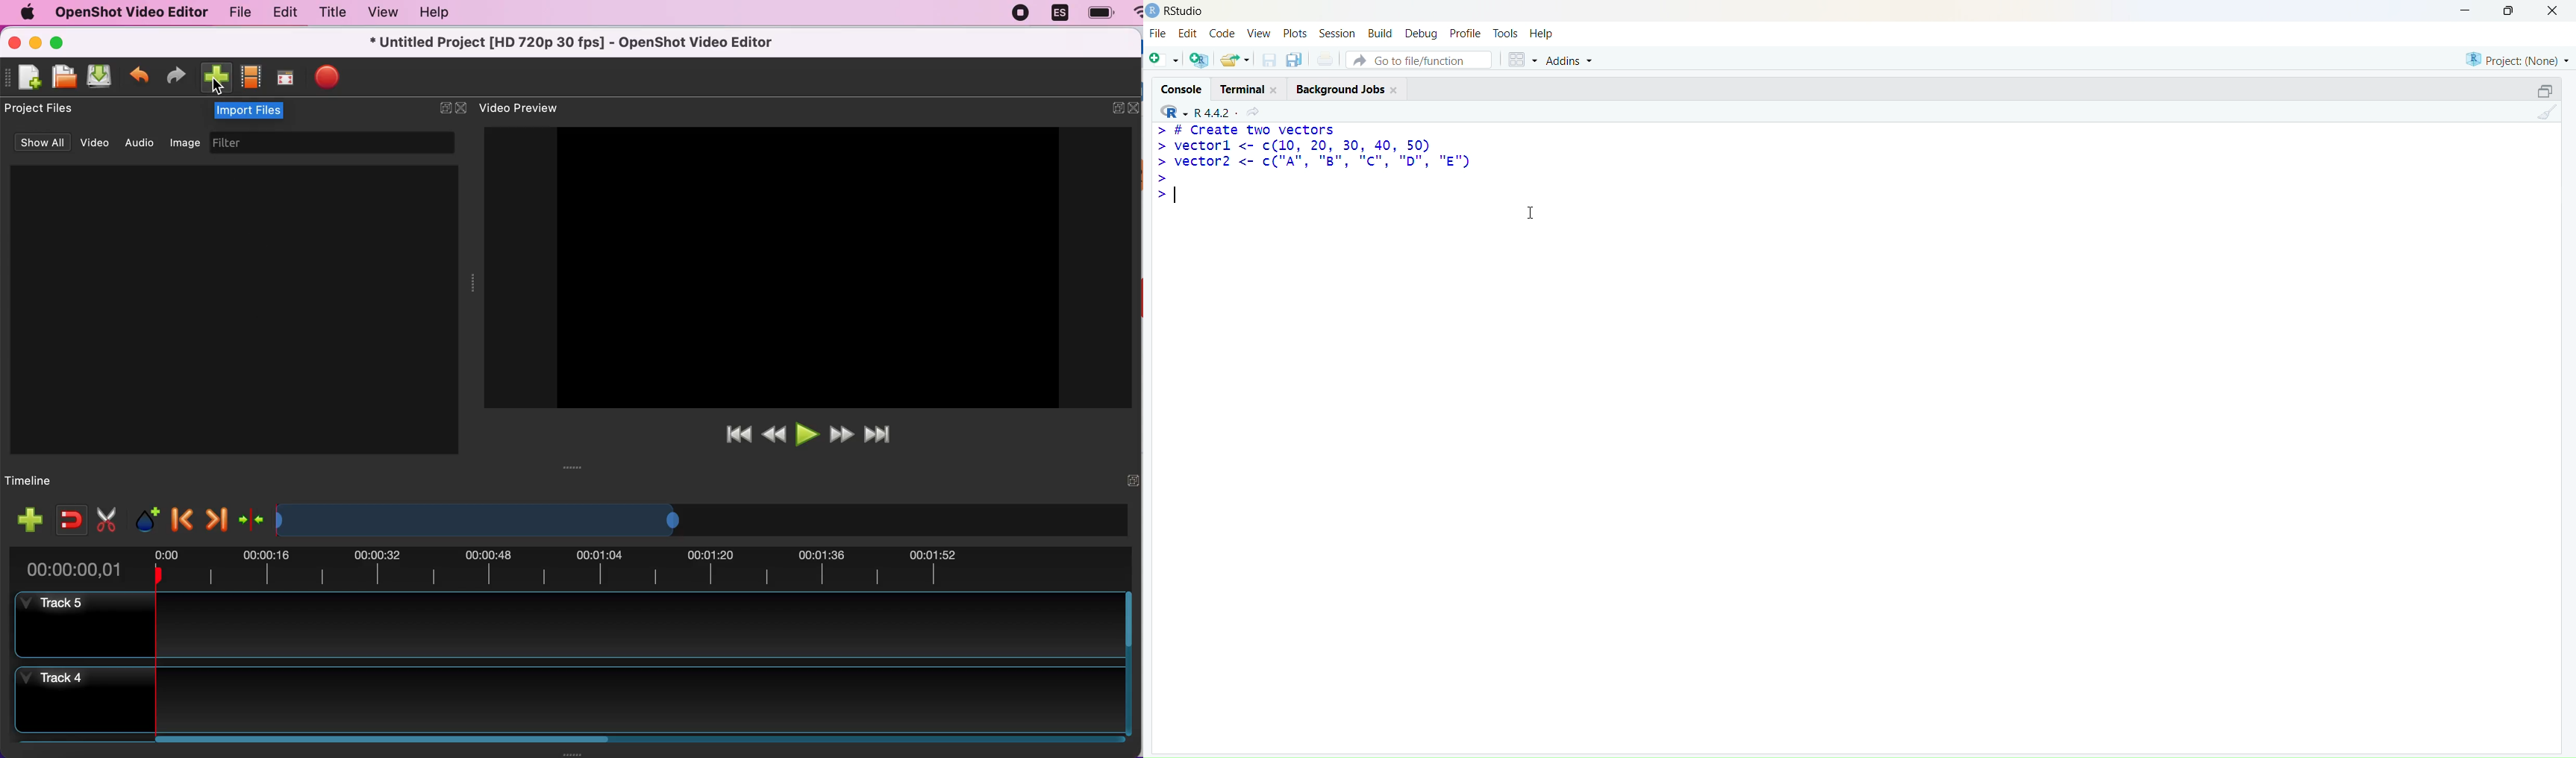  Describe the element at coordinates (733, 433) in the screenshot. I see `jump to start` at that location.